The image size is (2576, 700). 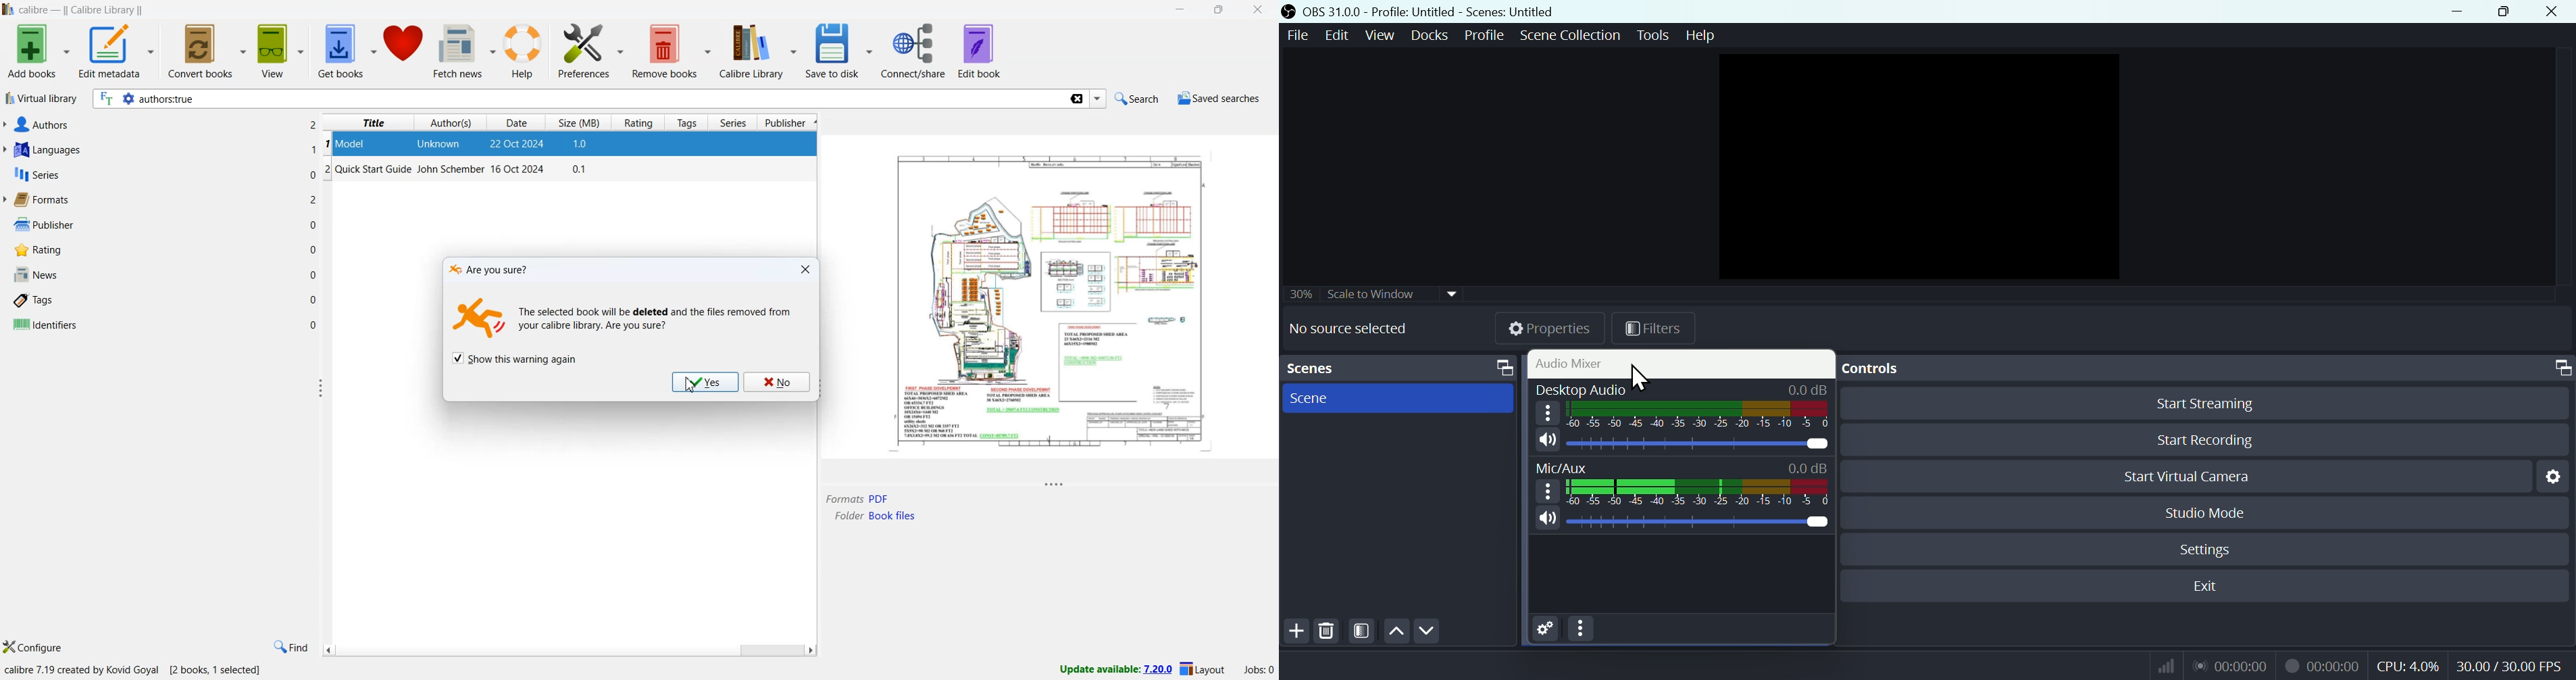 I want to click on Tools, so click(x=1655, y=34).